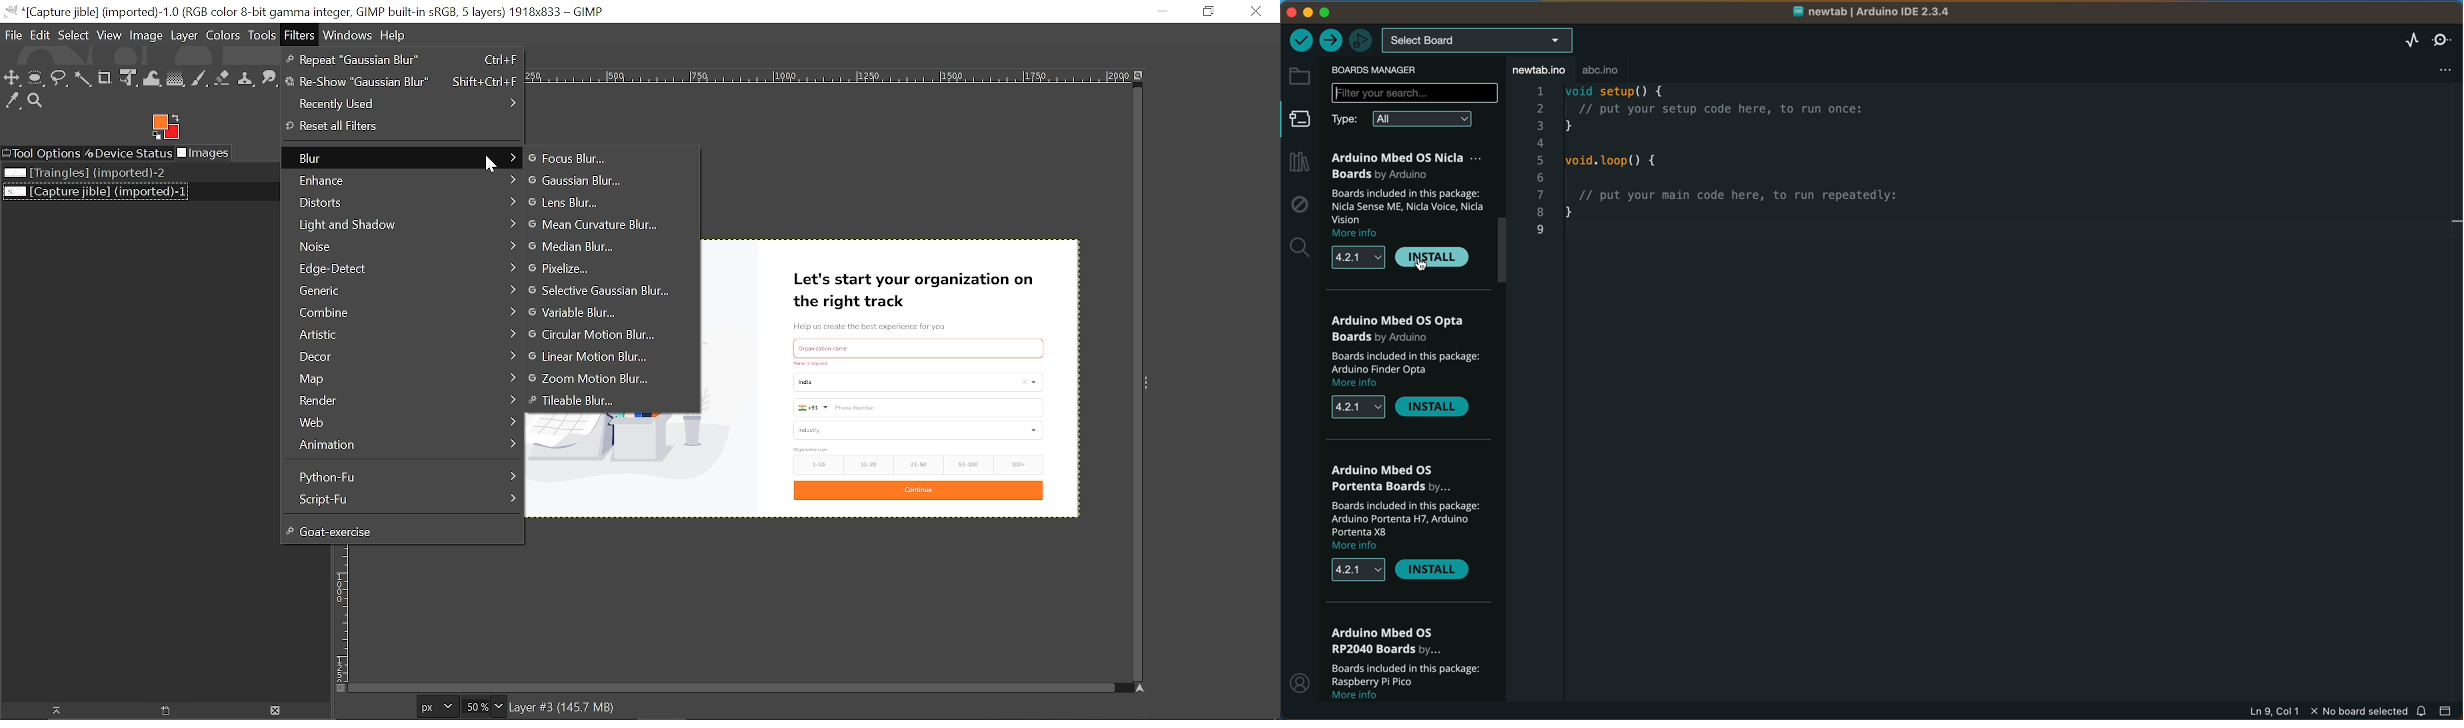 This screenshot has height=728, width=2464. What do you see at coordinates (1363, 39) in the screenshot?
I see `debugger` at bounding box center [1363, 39].